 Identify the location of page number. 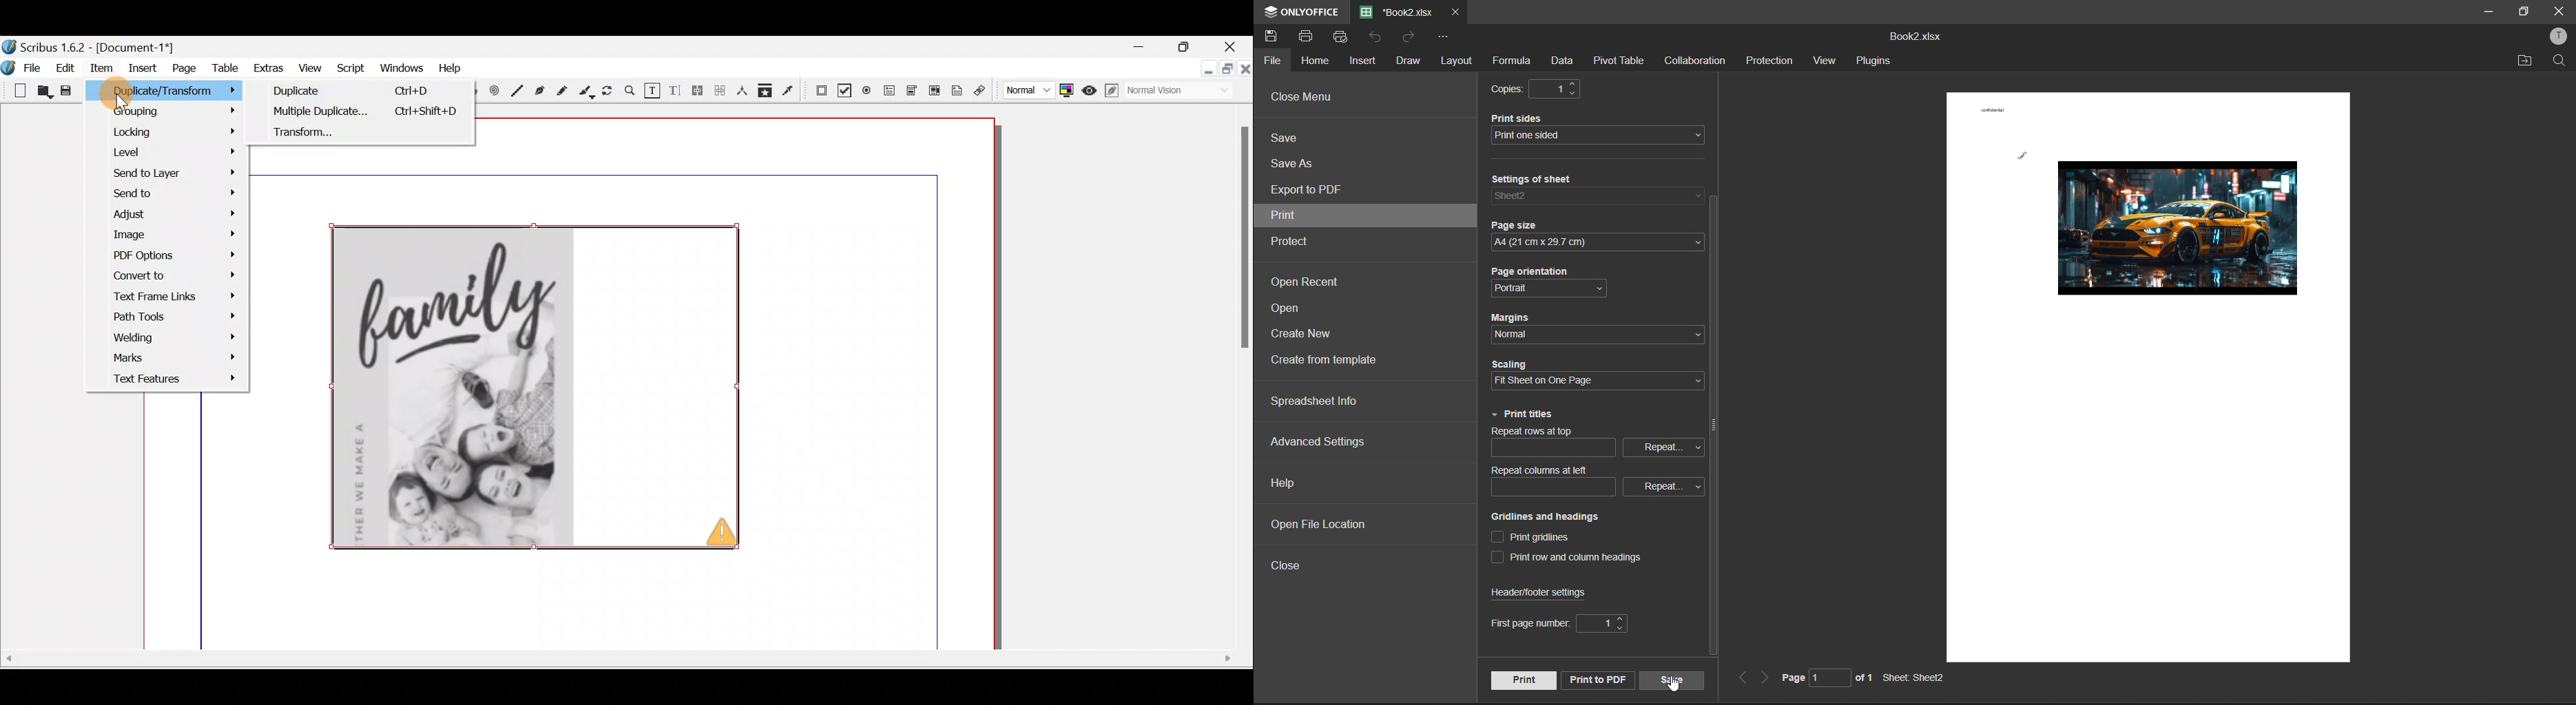
(1825, 680).